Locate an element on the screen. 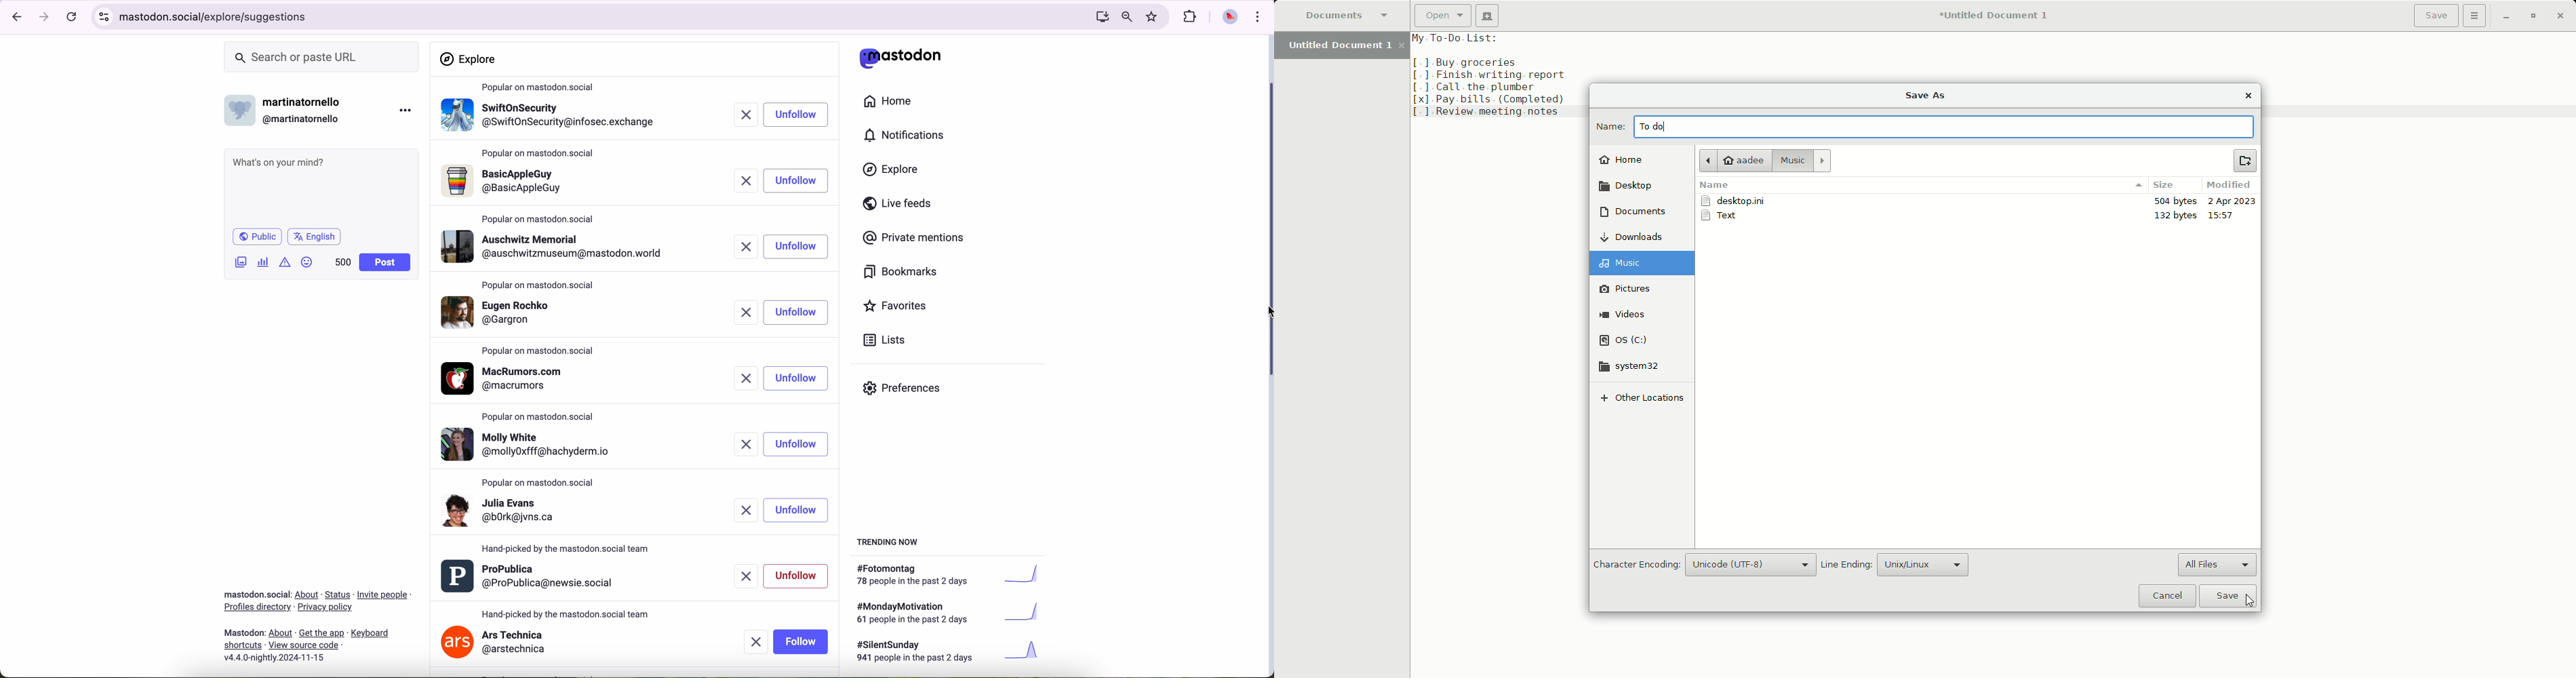 The width and height of the screenshot is (2576, 700). click on explore button is located at coordinates (893, 174).